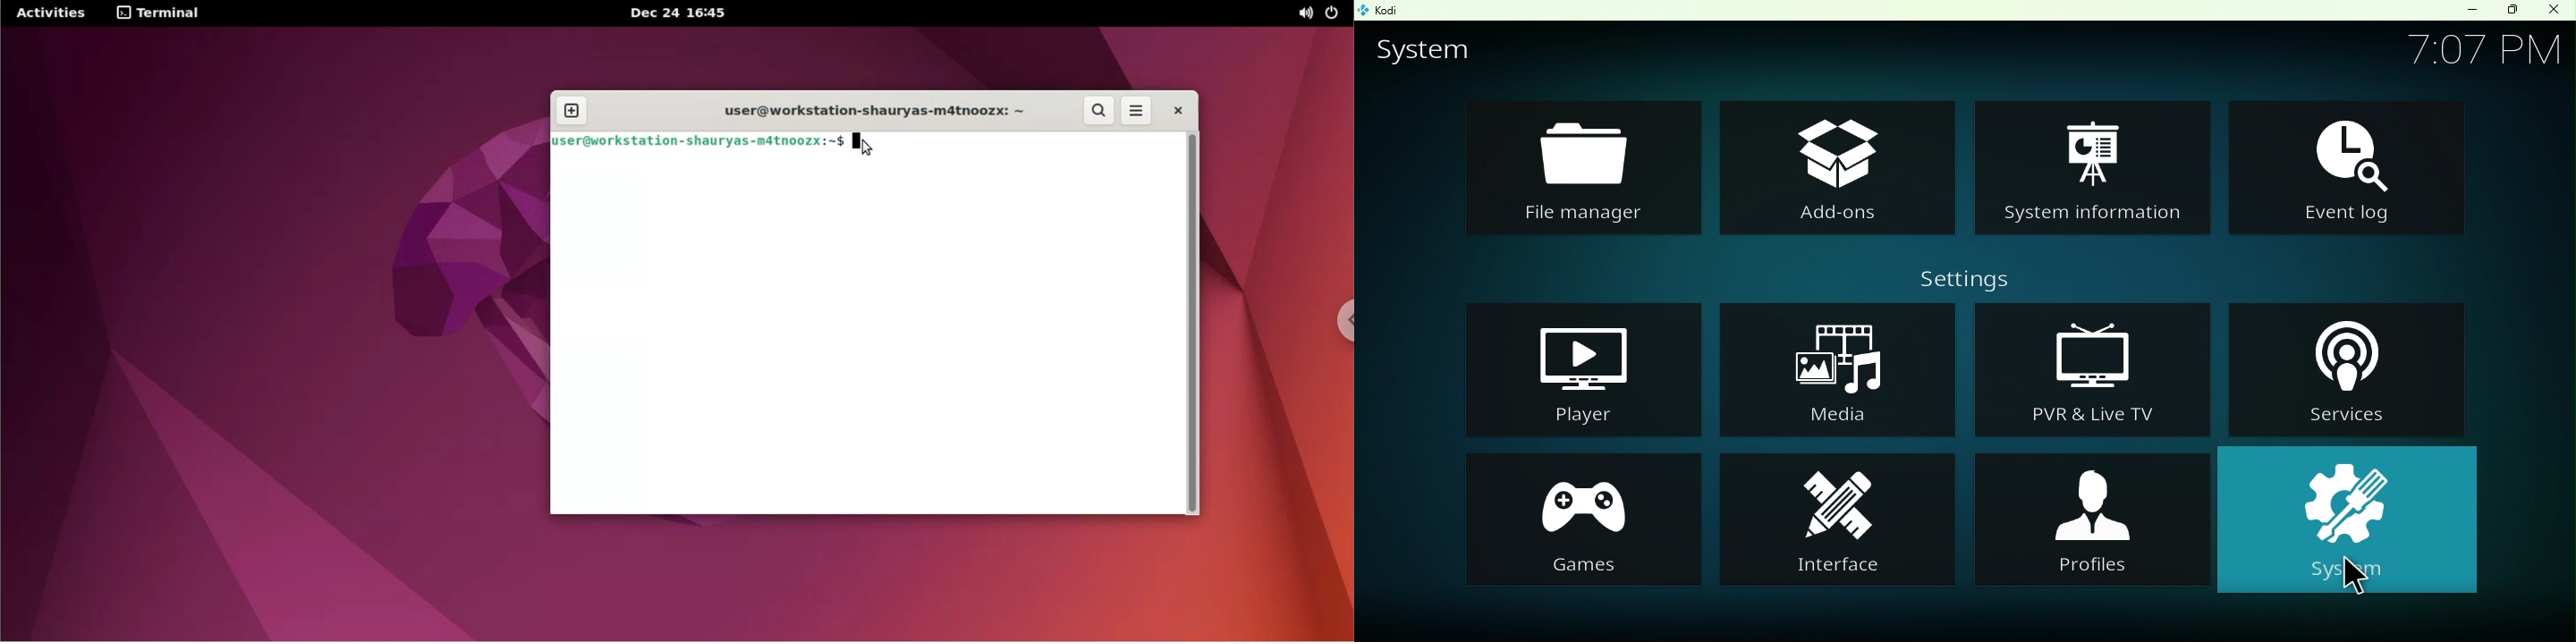 The width and height of the screenshot is (2576, 644). I want to click on 7:07 PM, so click(2478, 50).